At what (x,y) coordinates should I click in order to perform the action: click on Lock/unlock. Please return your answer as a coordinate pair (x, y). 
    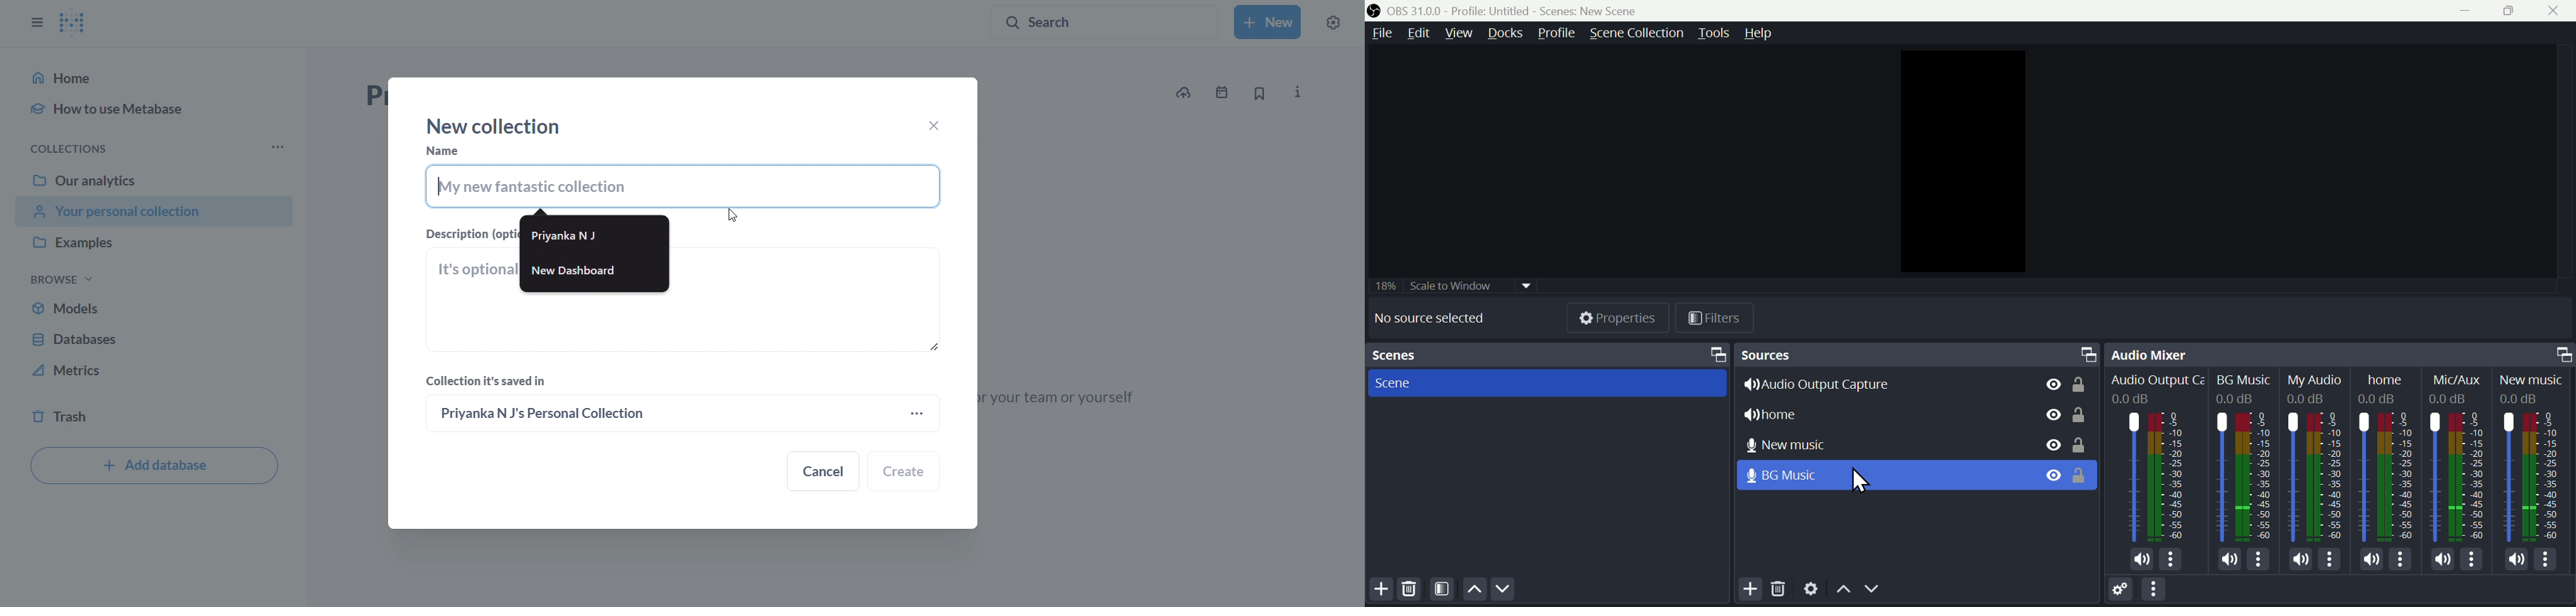
    Looking at the image, I should click on (2080, 384).